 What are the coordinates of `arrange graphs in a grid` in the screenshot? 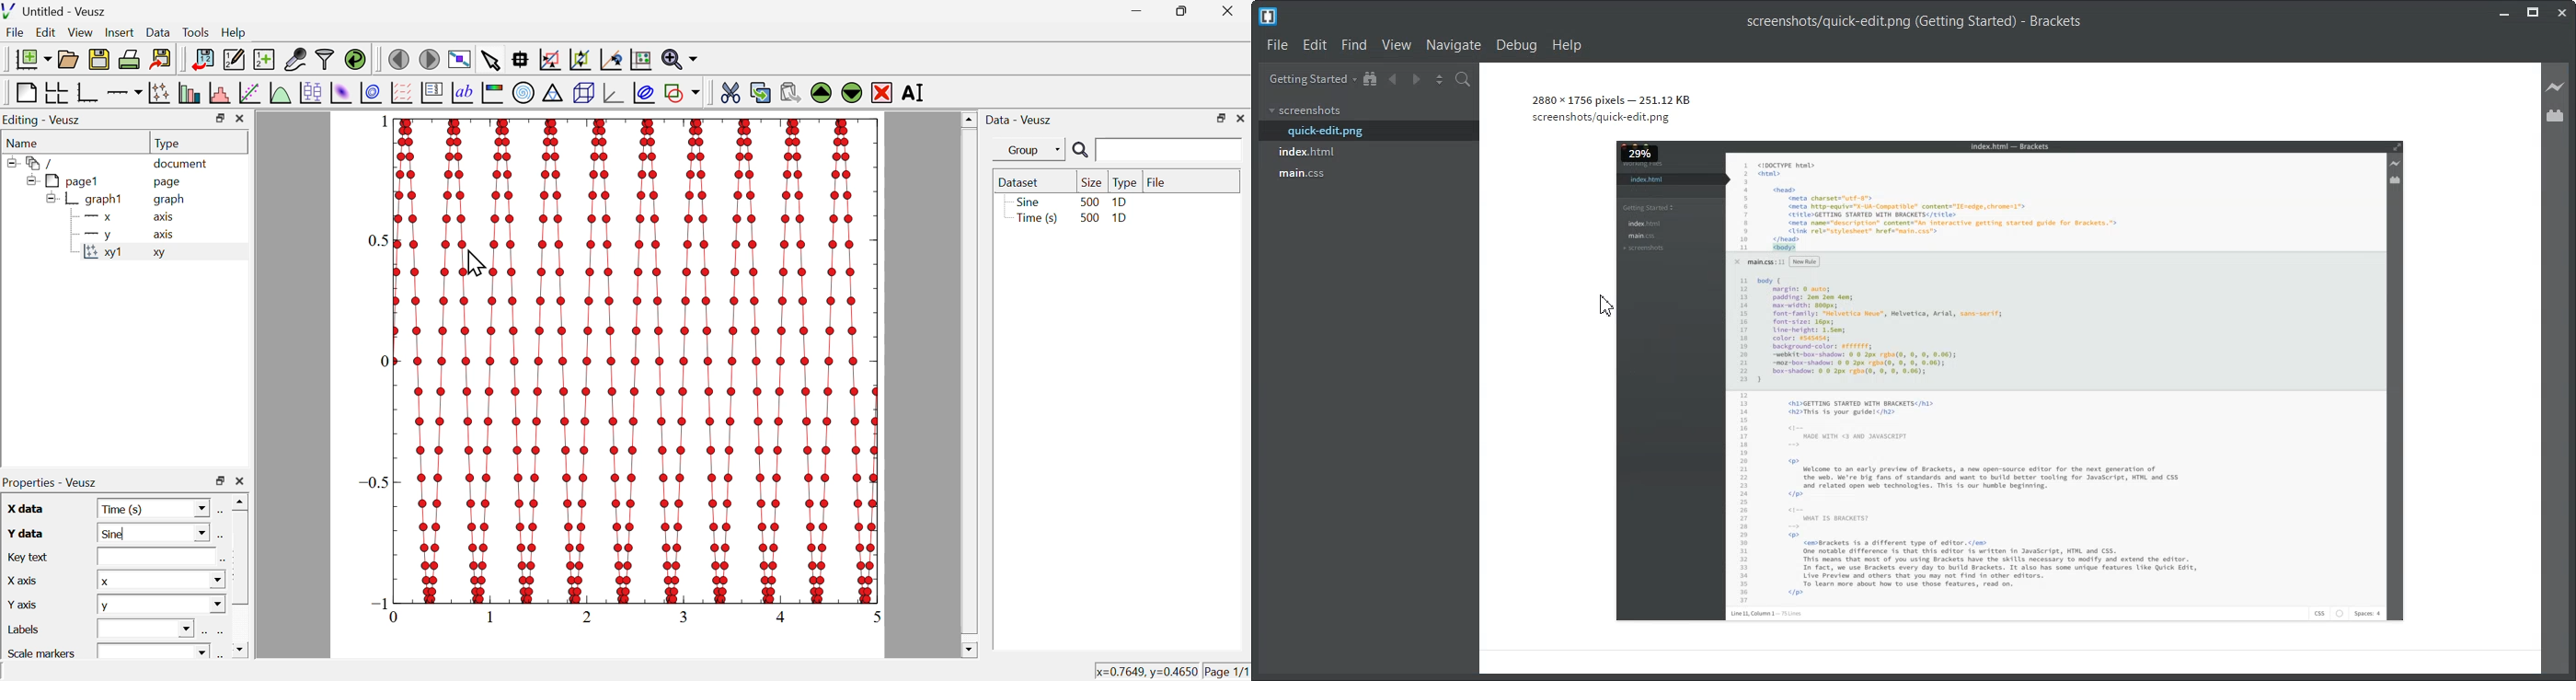 It's located at (56, 93).